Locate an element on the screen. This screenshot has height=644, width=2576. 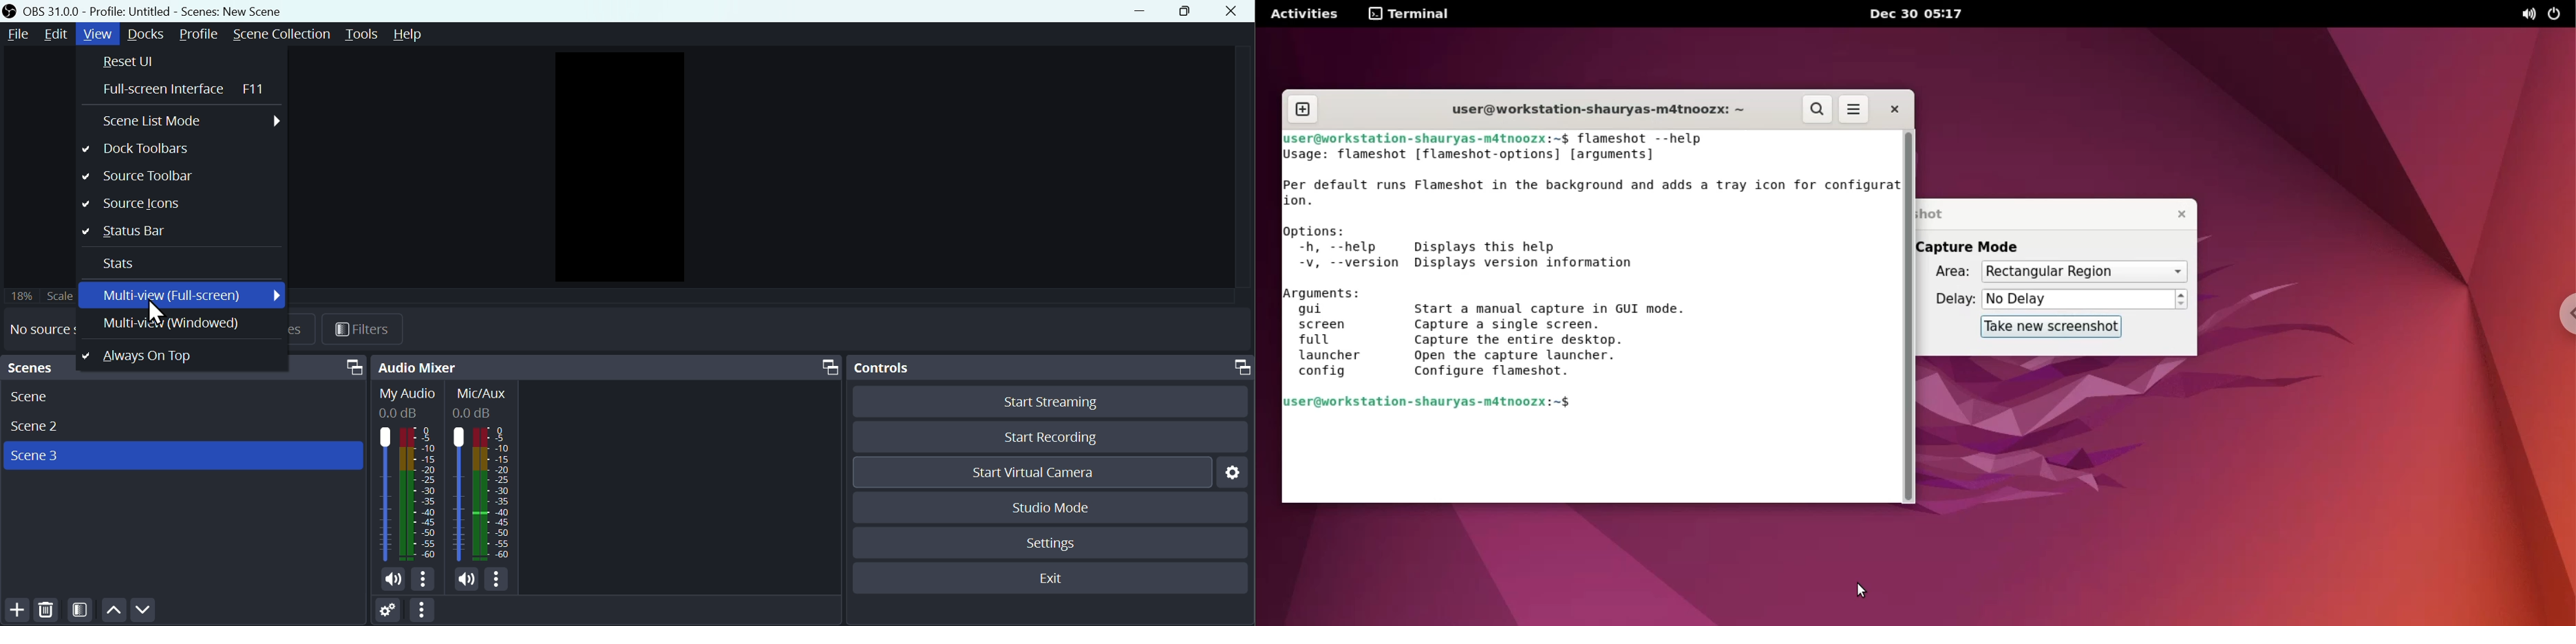
Filter is located at coordinates (367, 328).